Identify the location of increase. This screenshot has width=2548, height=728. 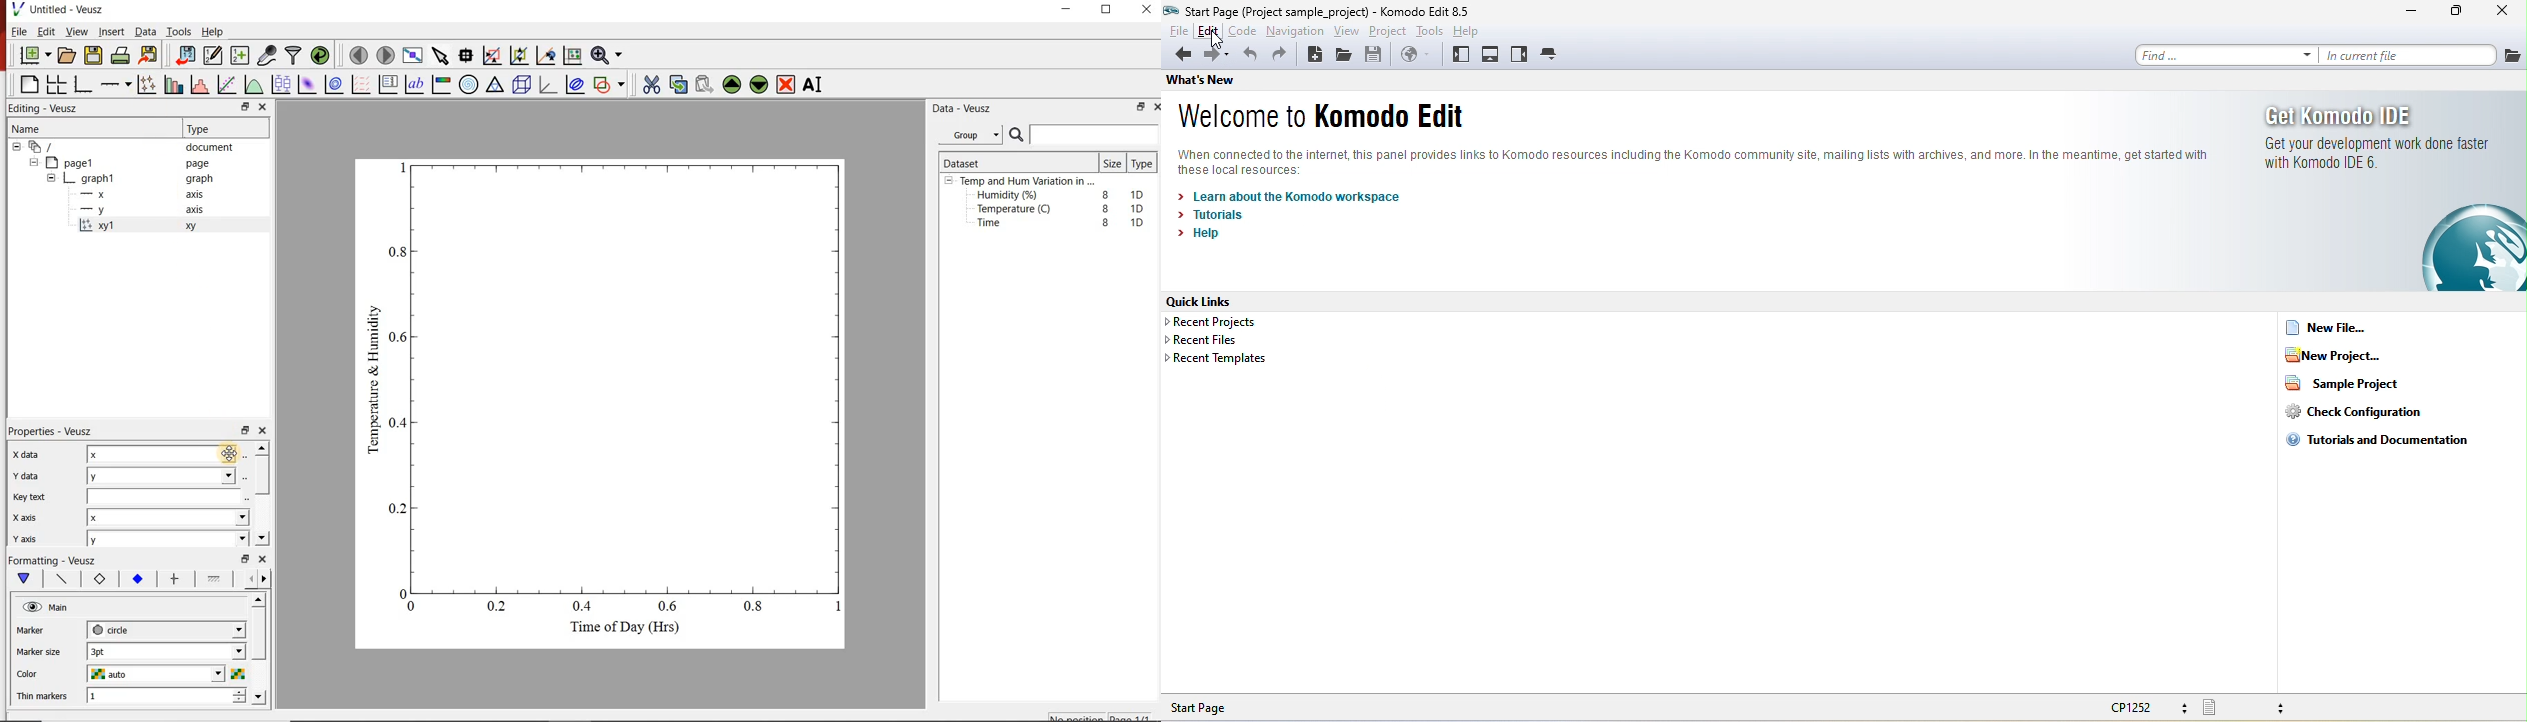
(239, 693).